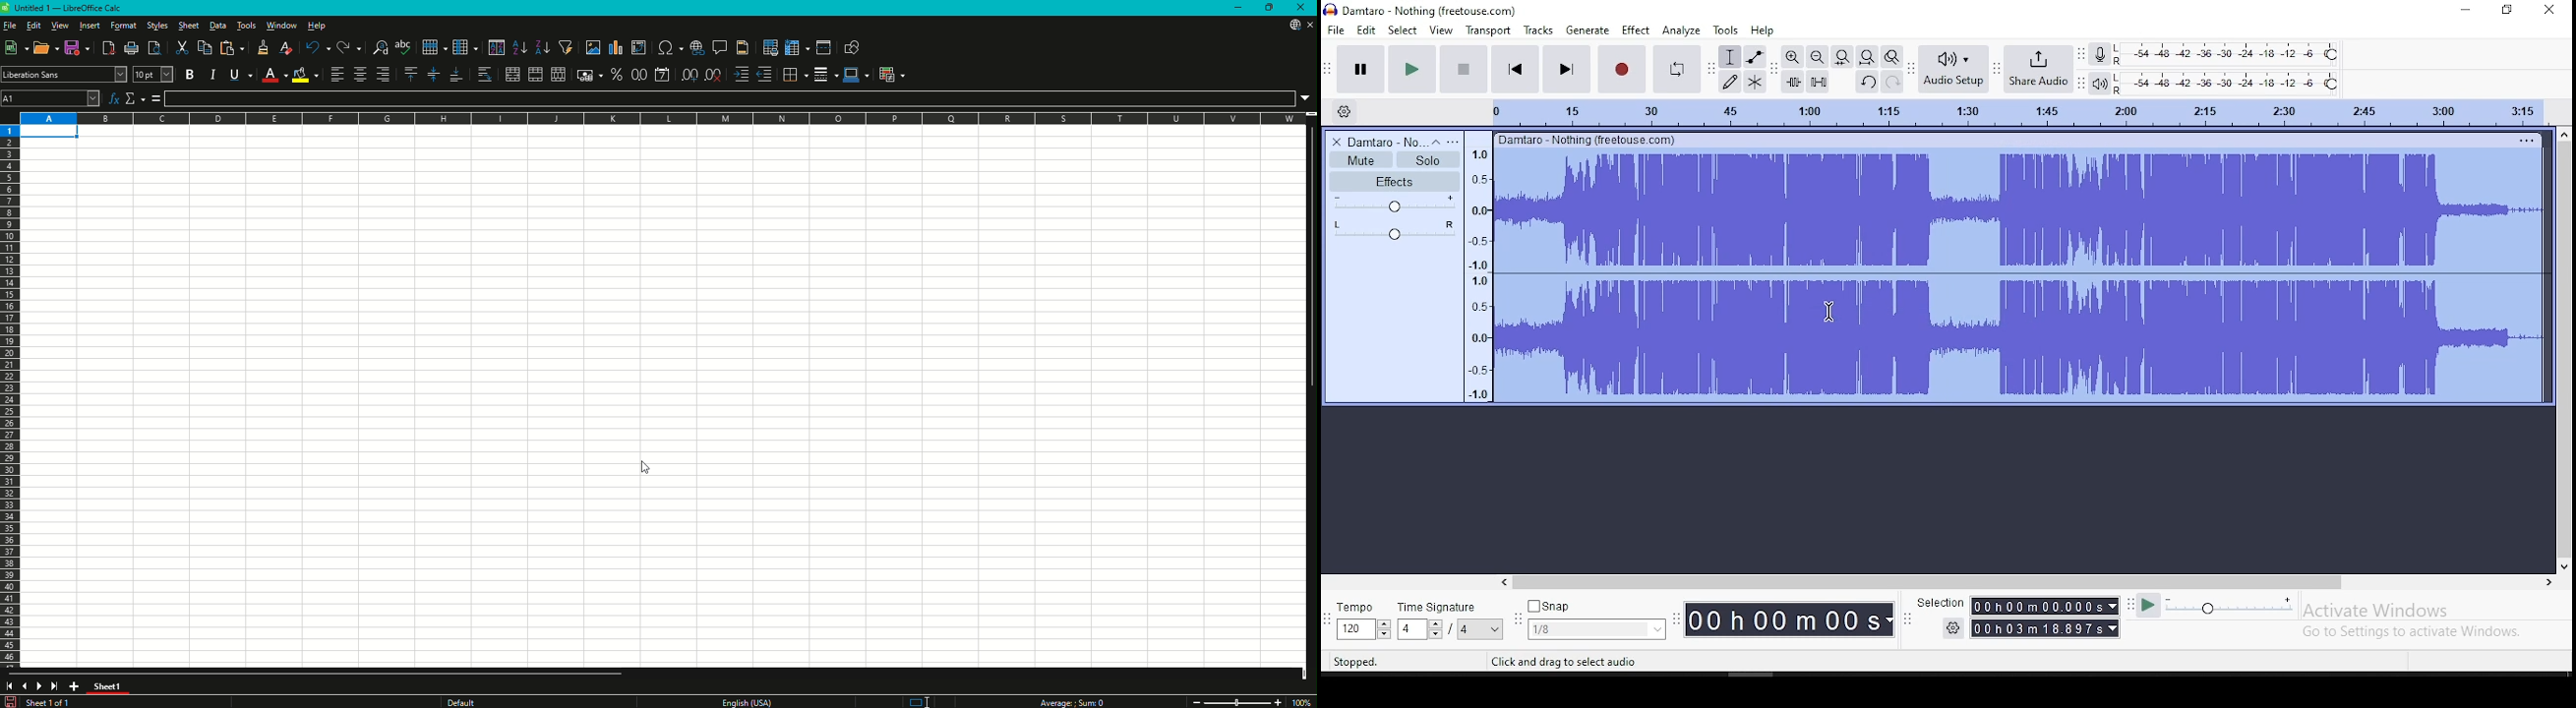 The height and width of the screenshot is (728, 2576). What do you see at coordinates (1427, 159) in the screenshot?
I see `solo` at bounding box center [1427, 159].